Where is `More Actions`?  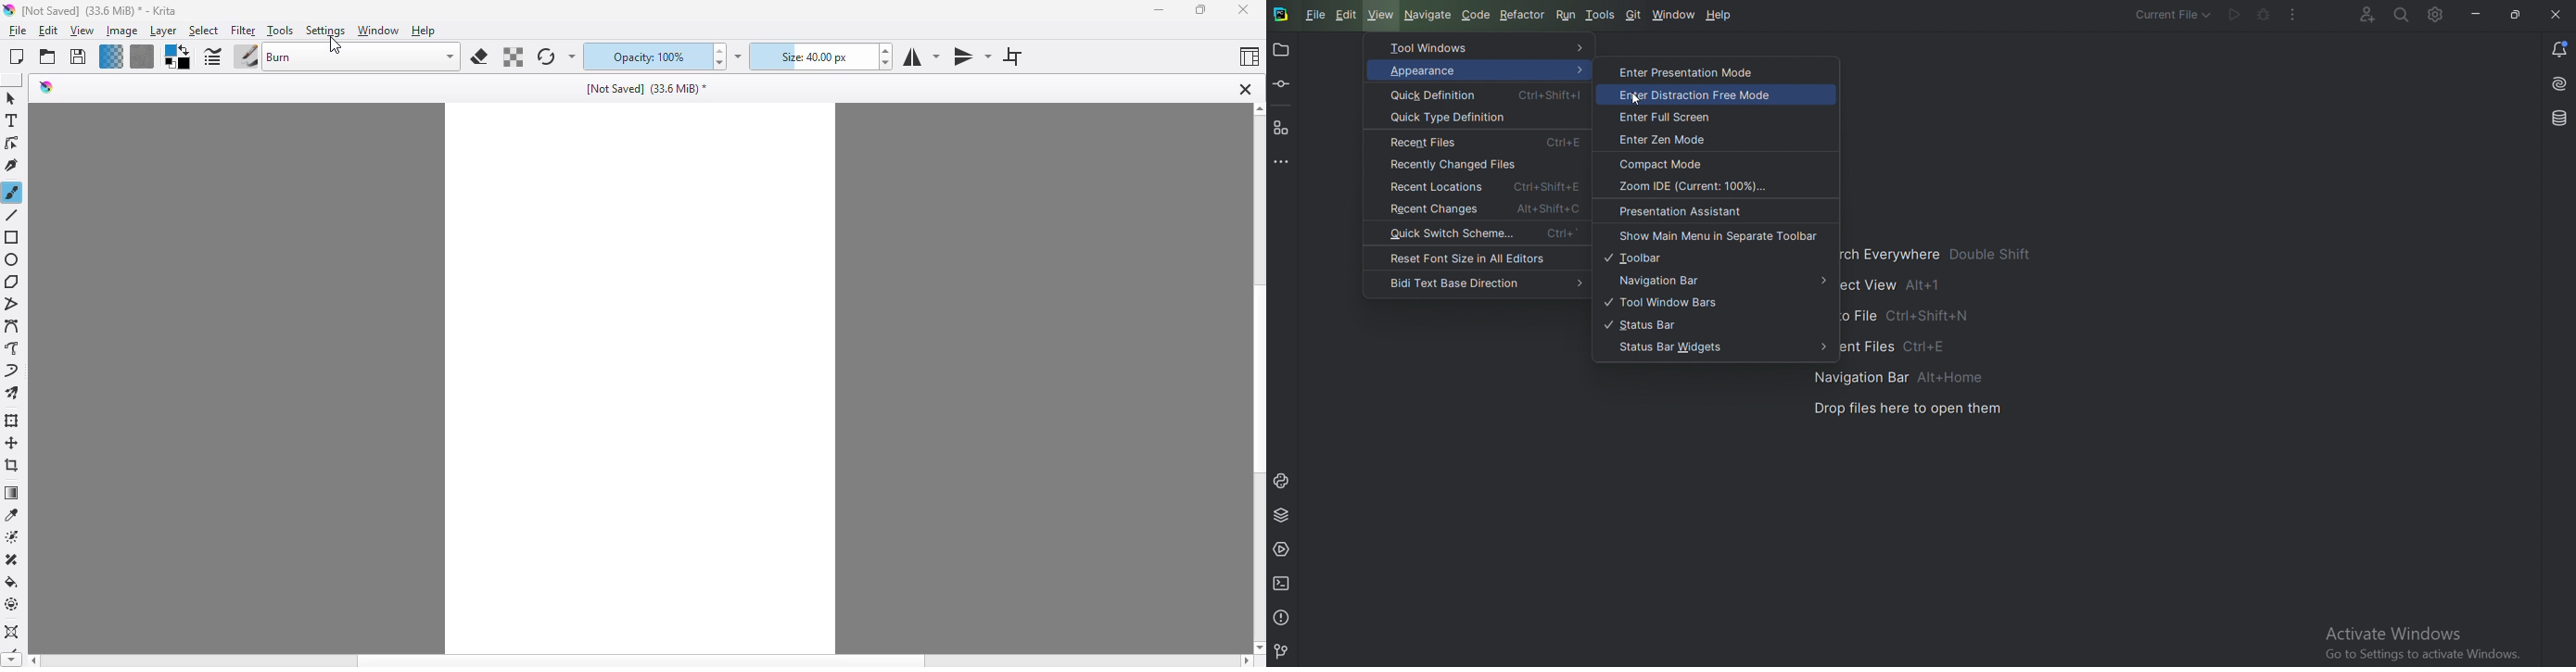
More Actions is located at coordinates (2293, 14).